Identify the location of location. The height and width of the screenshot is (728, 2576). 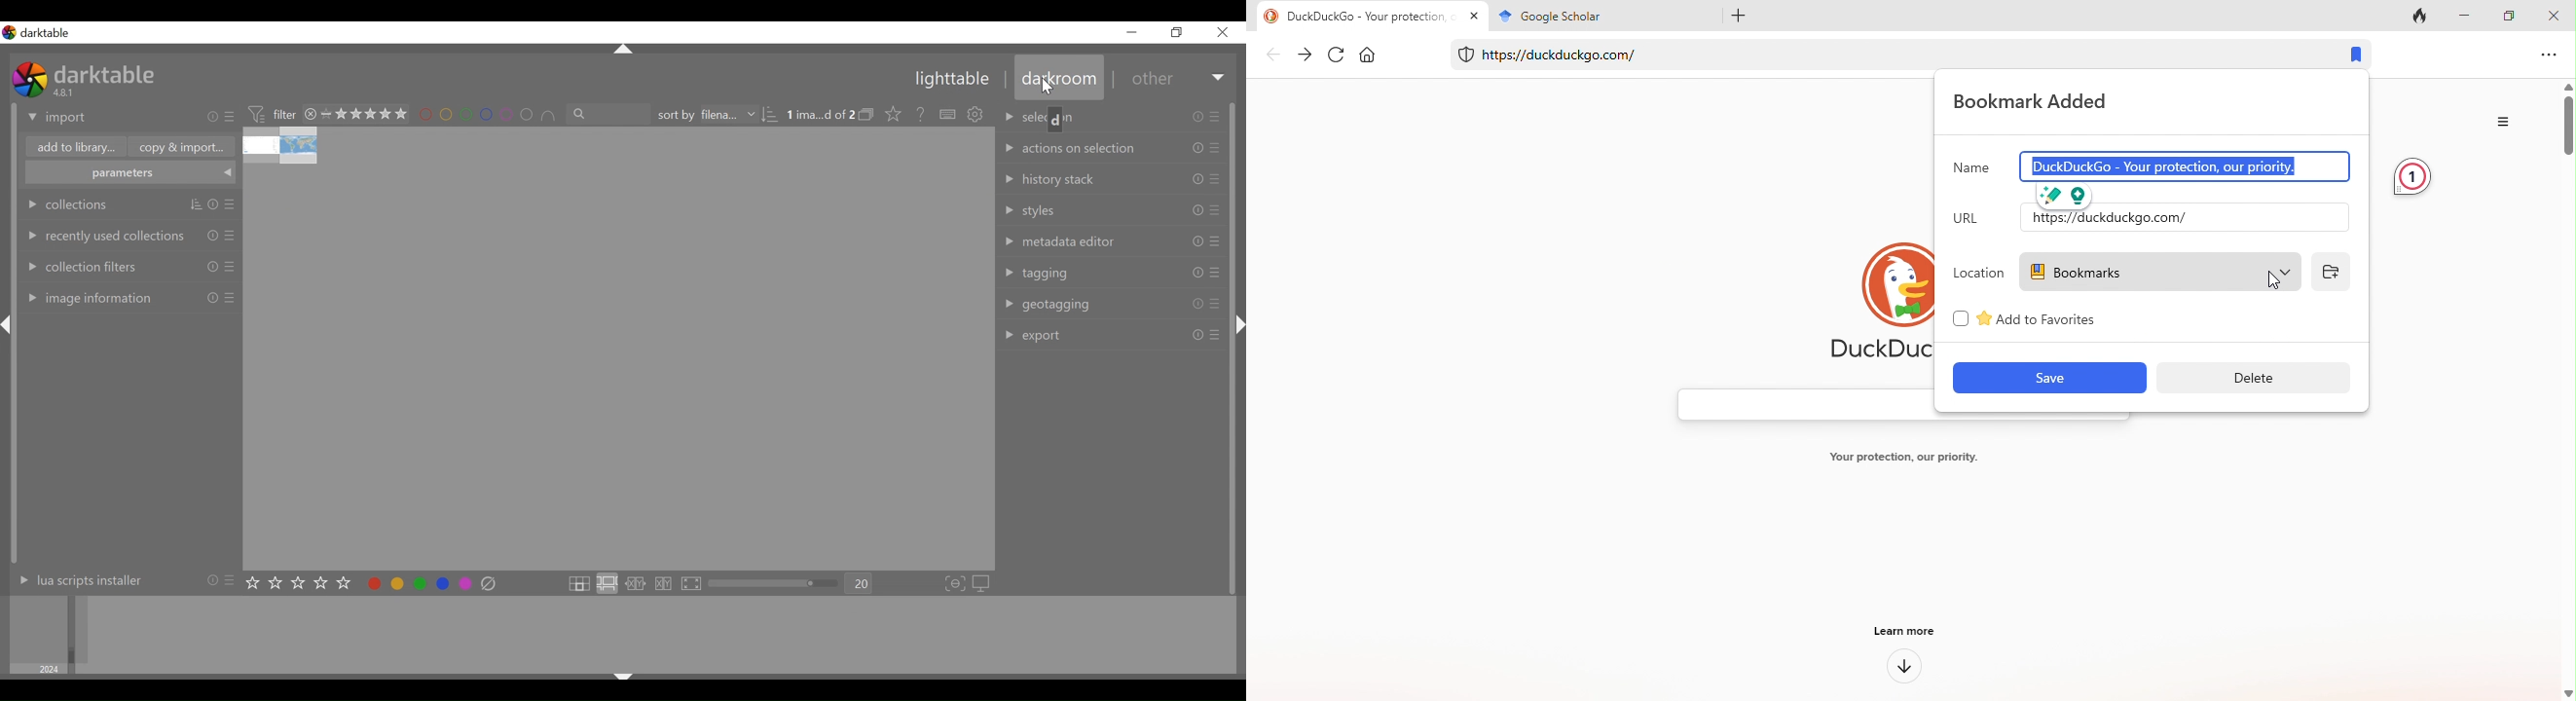
(1978, 274).